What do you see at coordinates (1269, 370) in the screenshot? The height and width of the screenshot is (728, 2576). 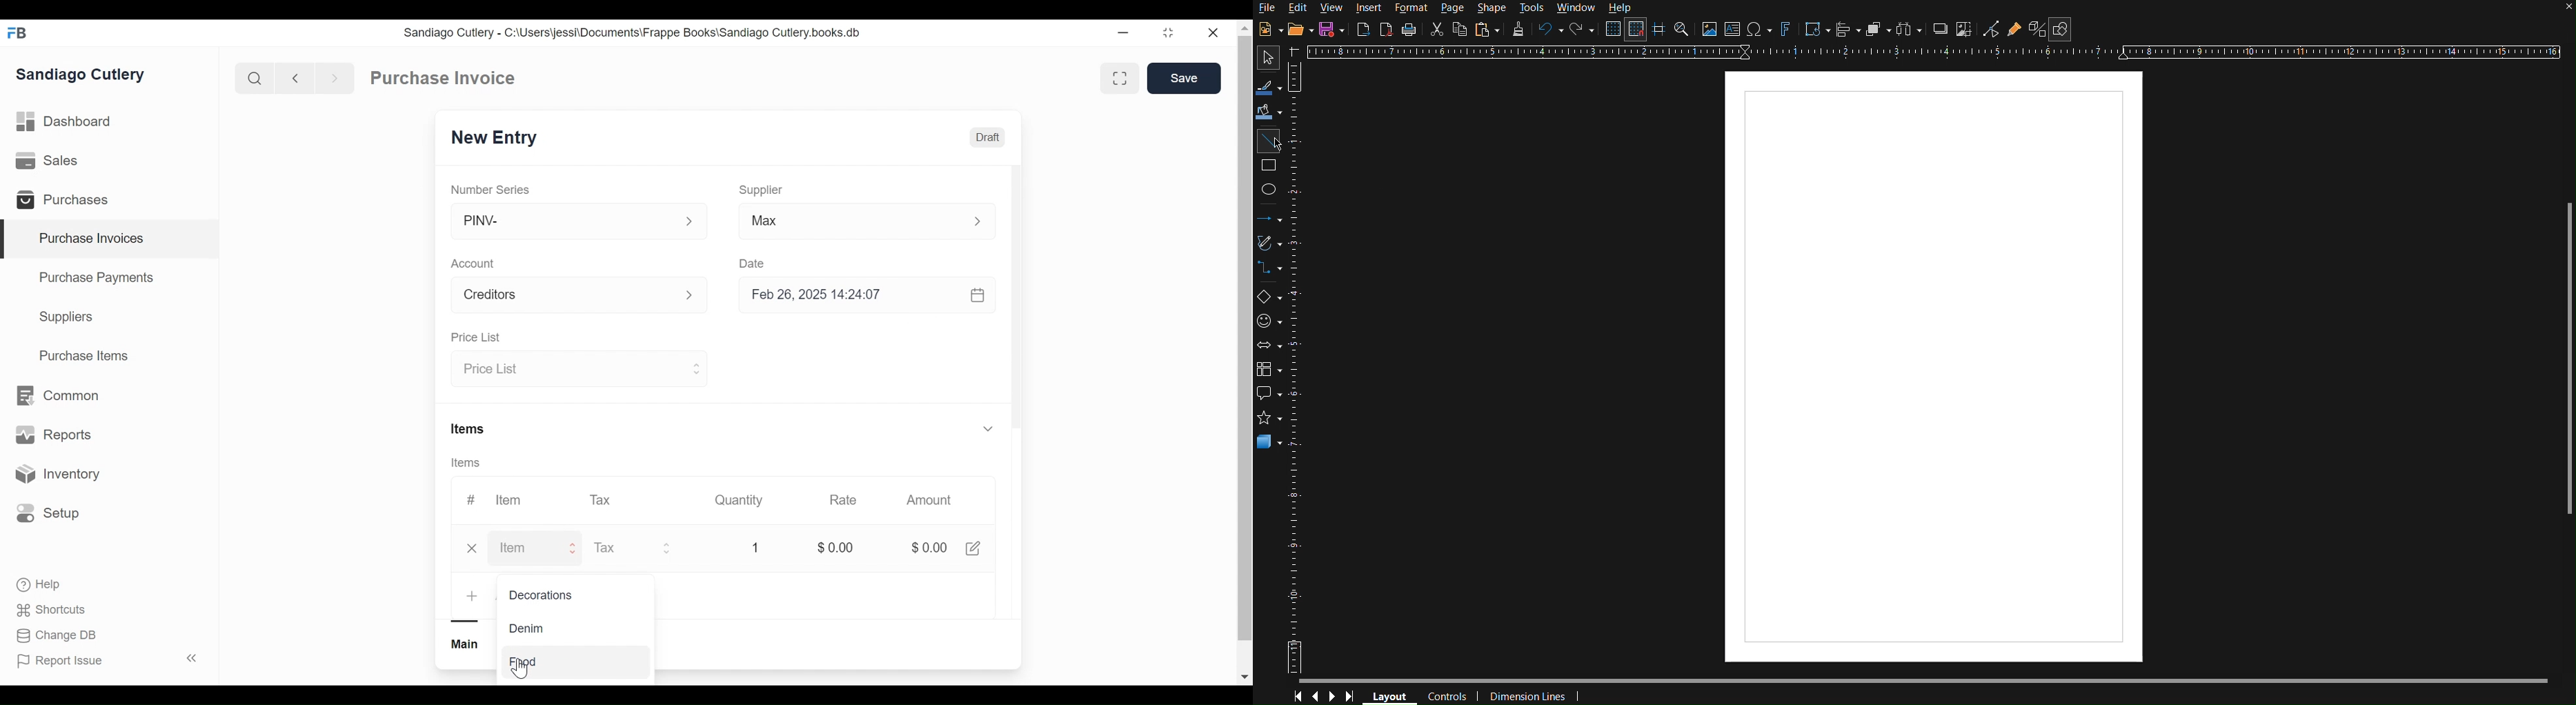 I see `Flowcharts` at bounding box center [1269, 370].